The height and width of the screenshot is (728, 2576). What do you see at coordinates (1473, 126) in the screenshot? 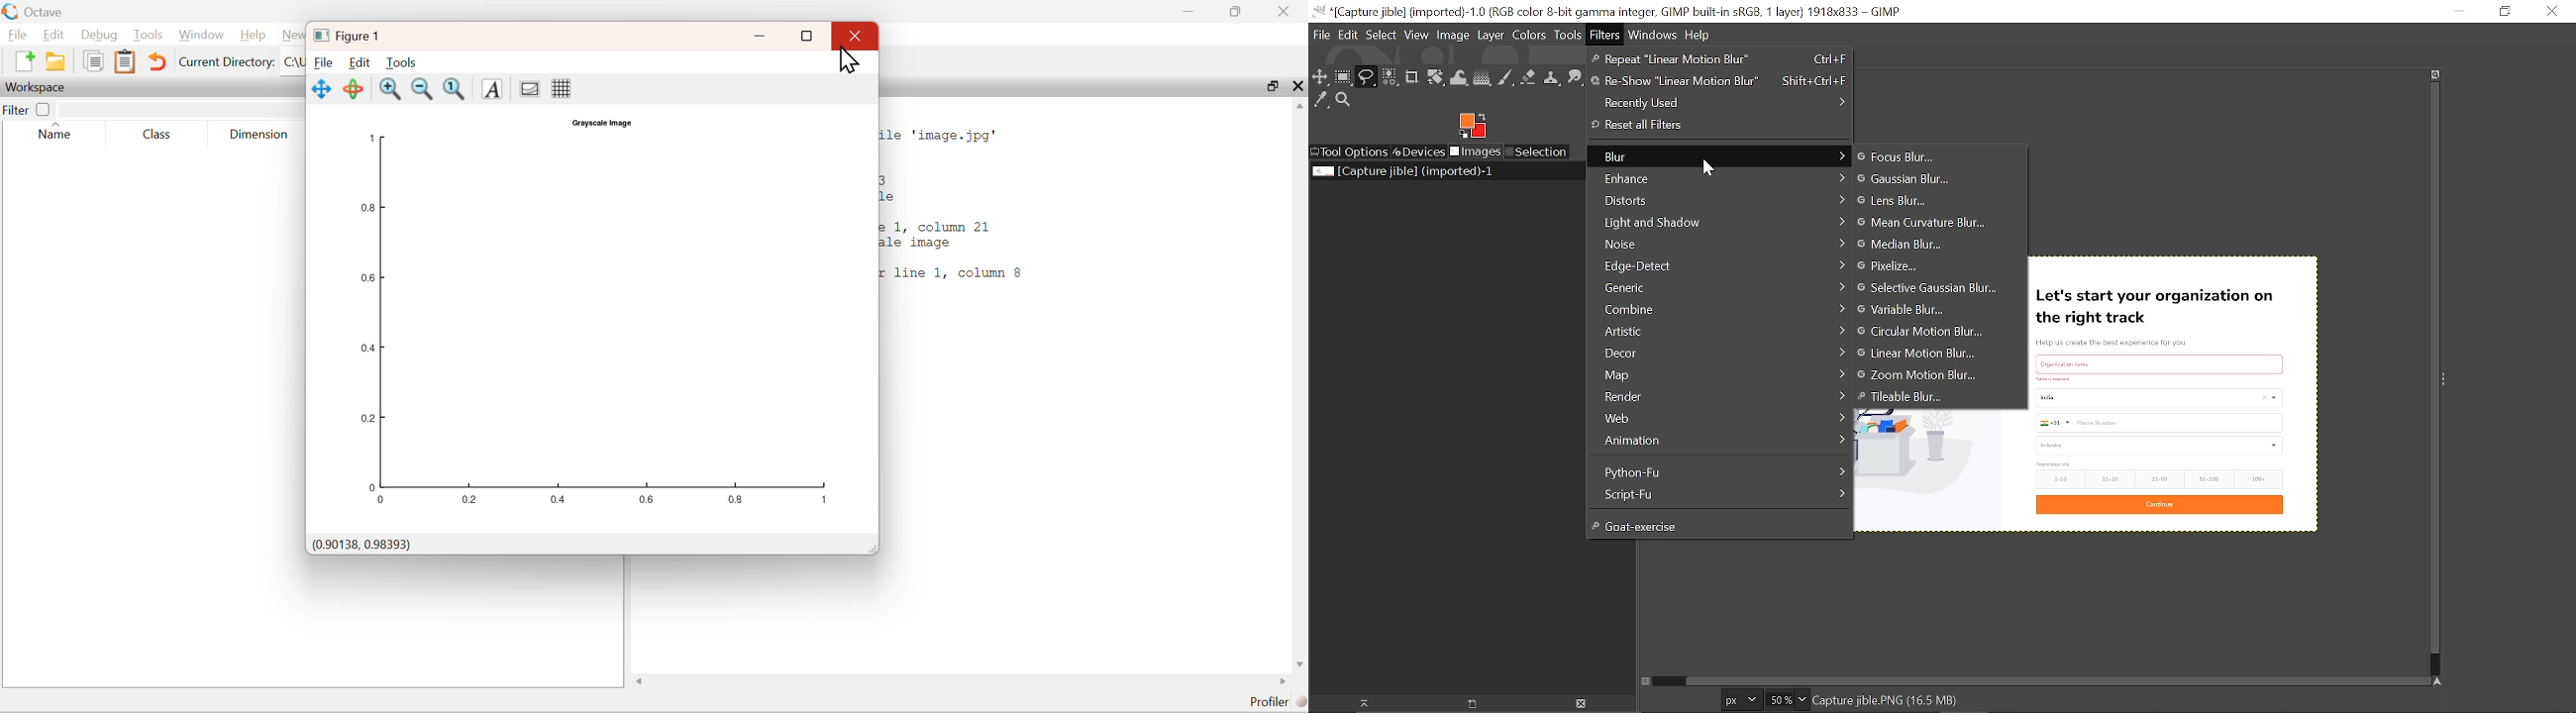
I see `Foreground color` at bounding box center [1473, 126].